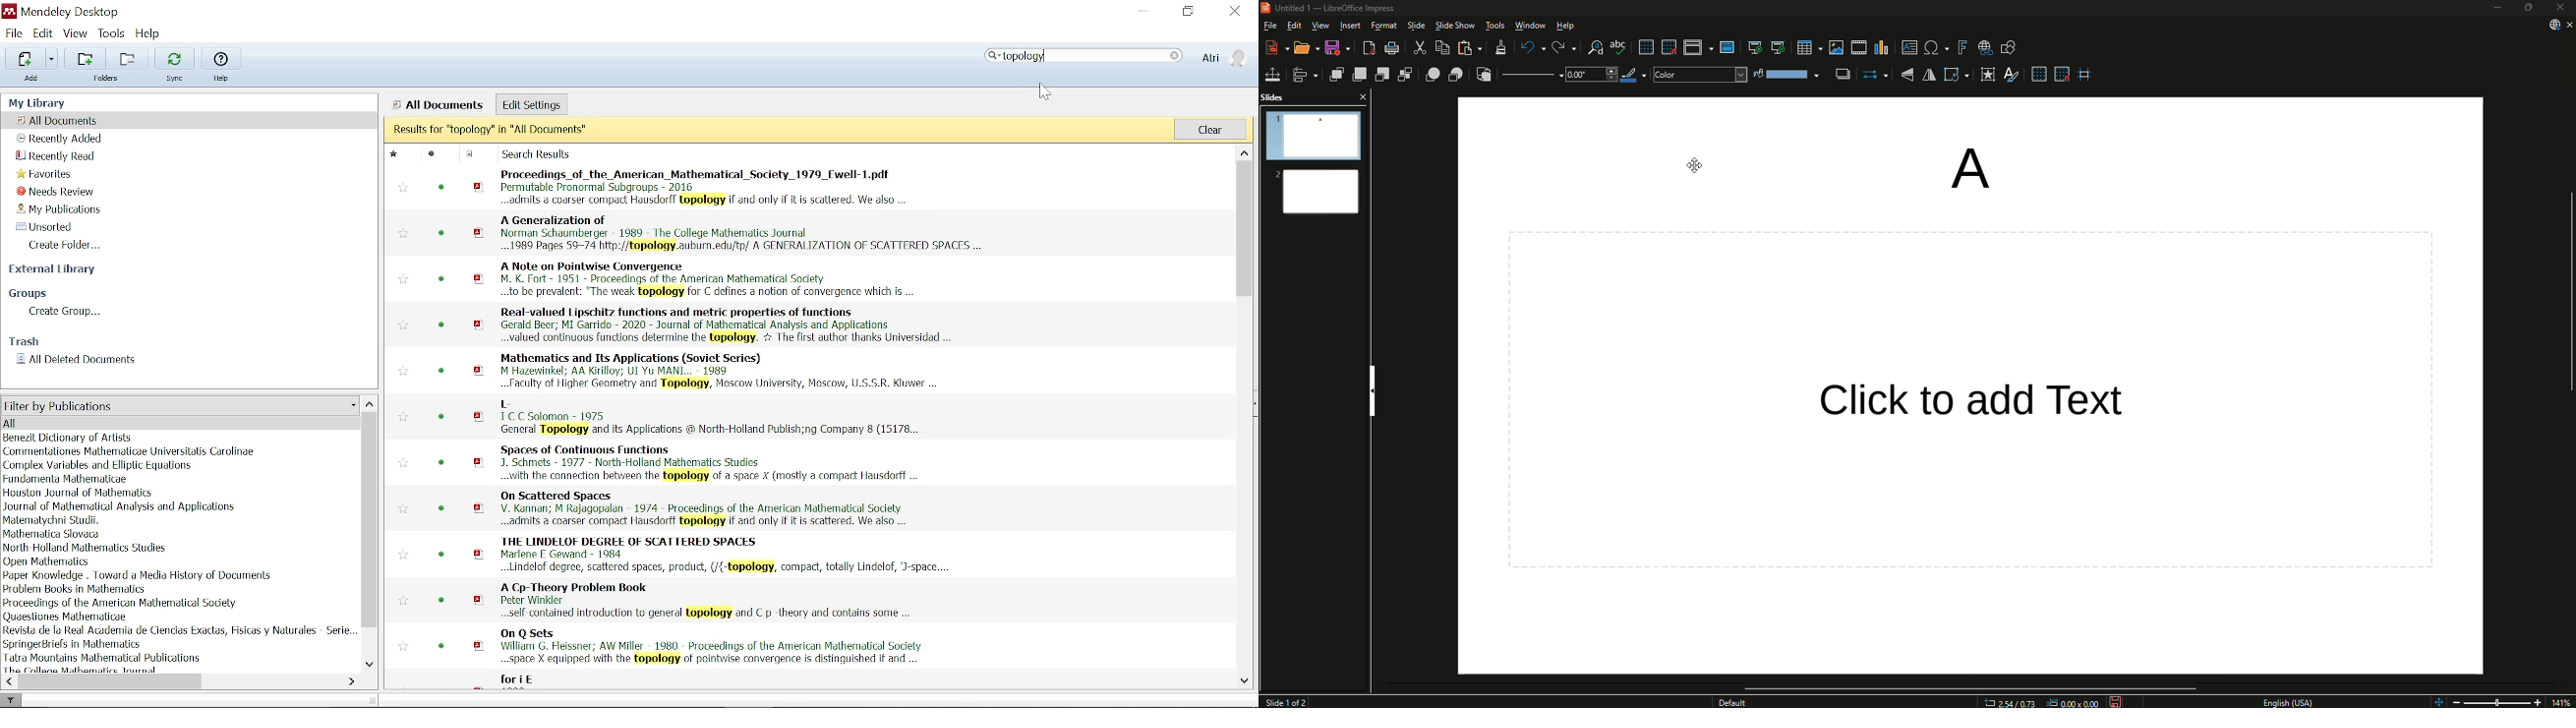 Image resolution: width=2576 pixels, height=728 pixels. I want to click on citation, so click(708, 600).